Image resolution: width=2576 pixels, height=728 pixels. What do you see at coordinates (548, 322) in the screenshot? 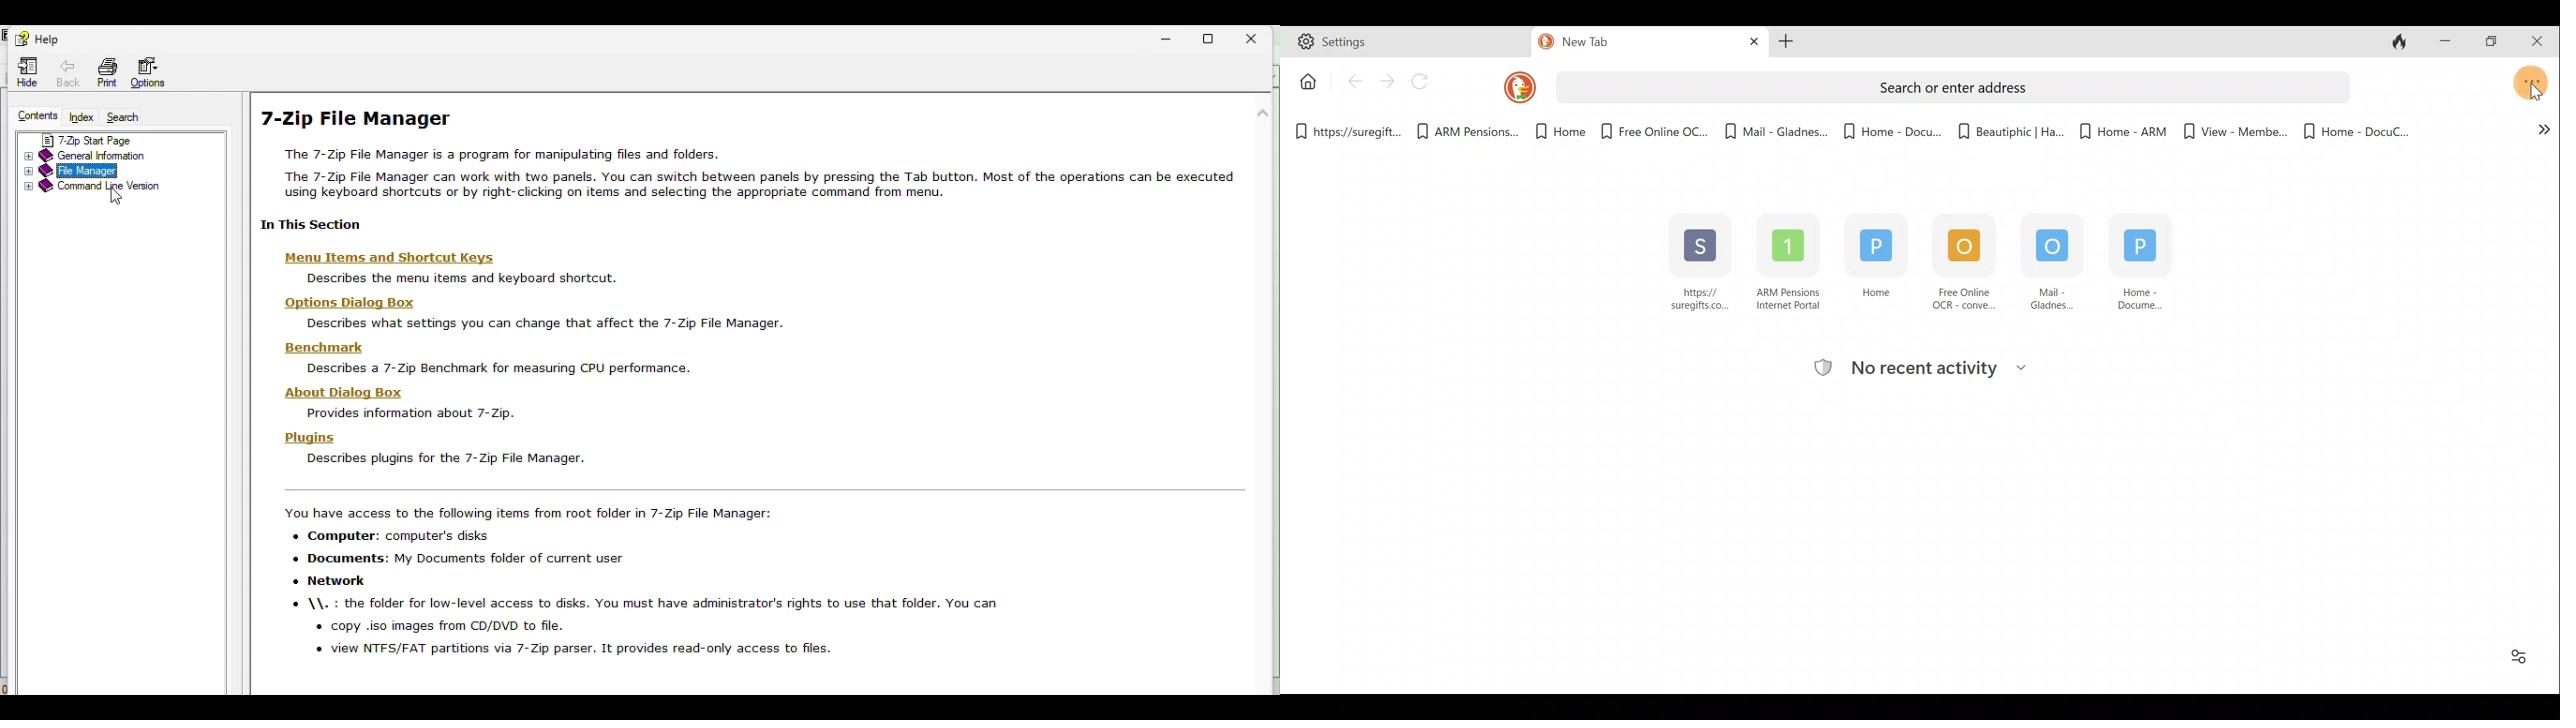
I see `| Describes what settings you can change that affect the 7-Zip File Manager.` at bounding box center [548, 322].